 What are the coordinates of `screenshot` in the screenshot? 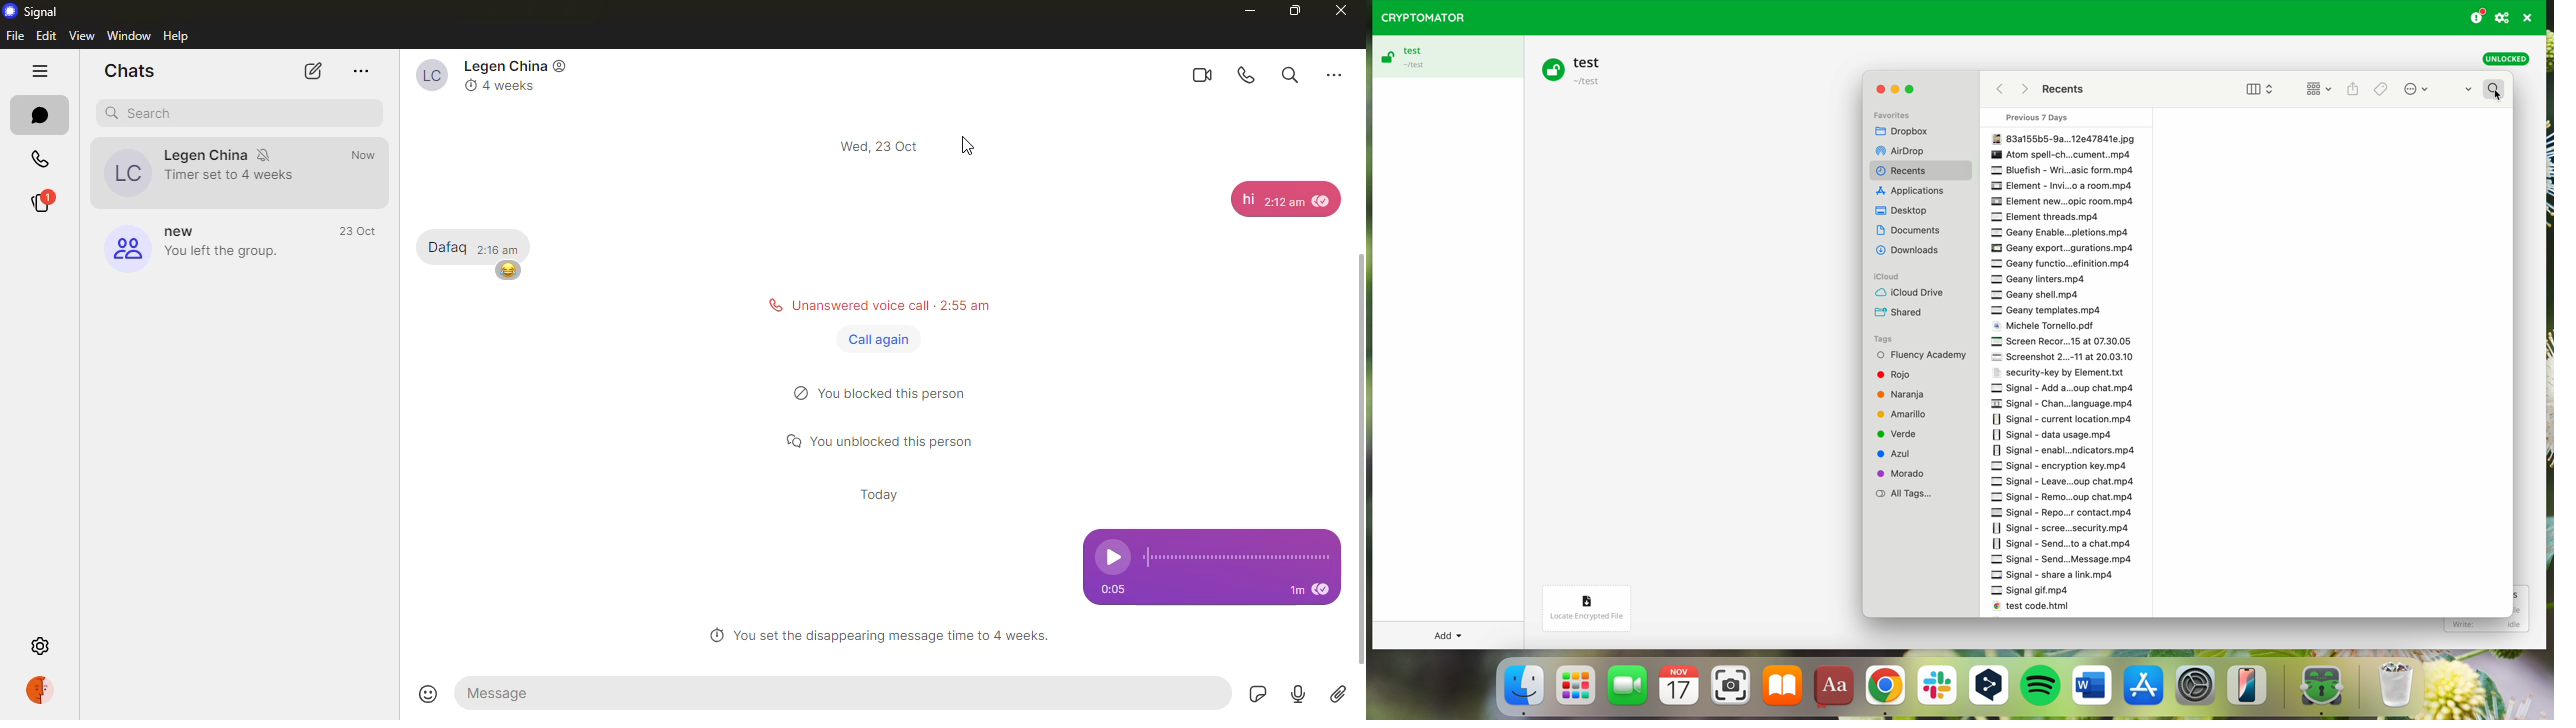 It's located at (1731, 689).